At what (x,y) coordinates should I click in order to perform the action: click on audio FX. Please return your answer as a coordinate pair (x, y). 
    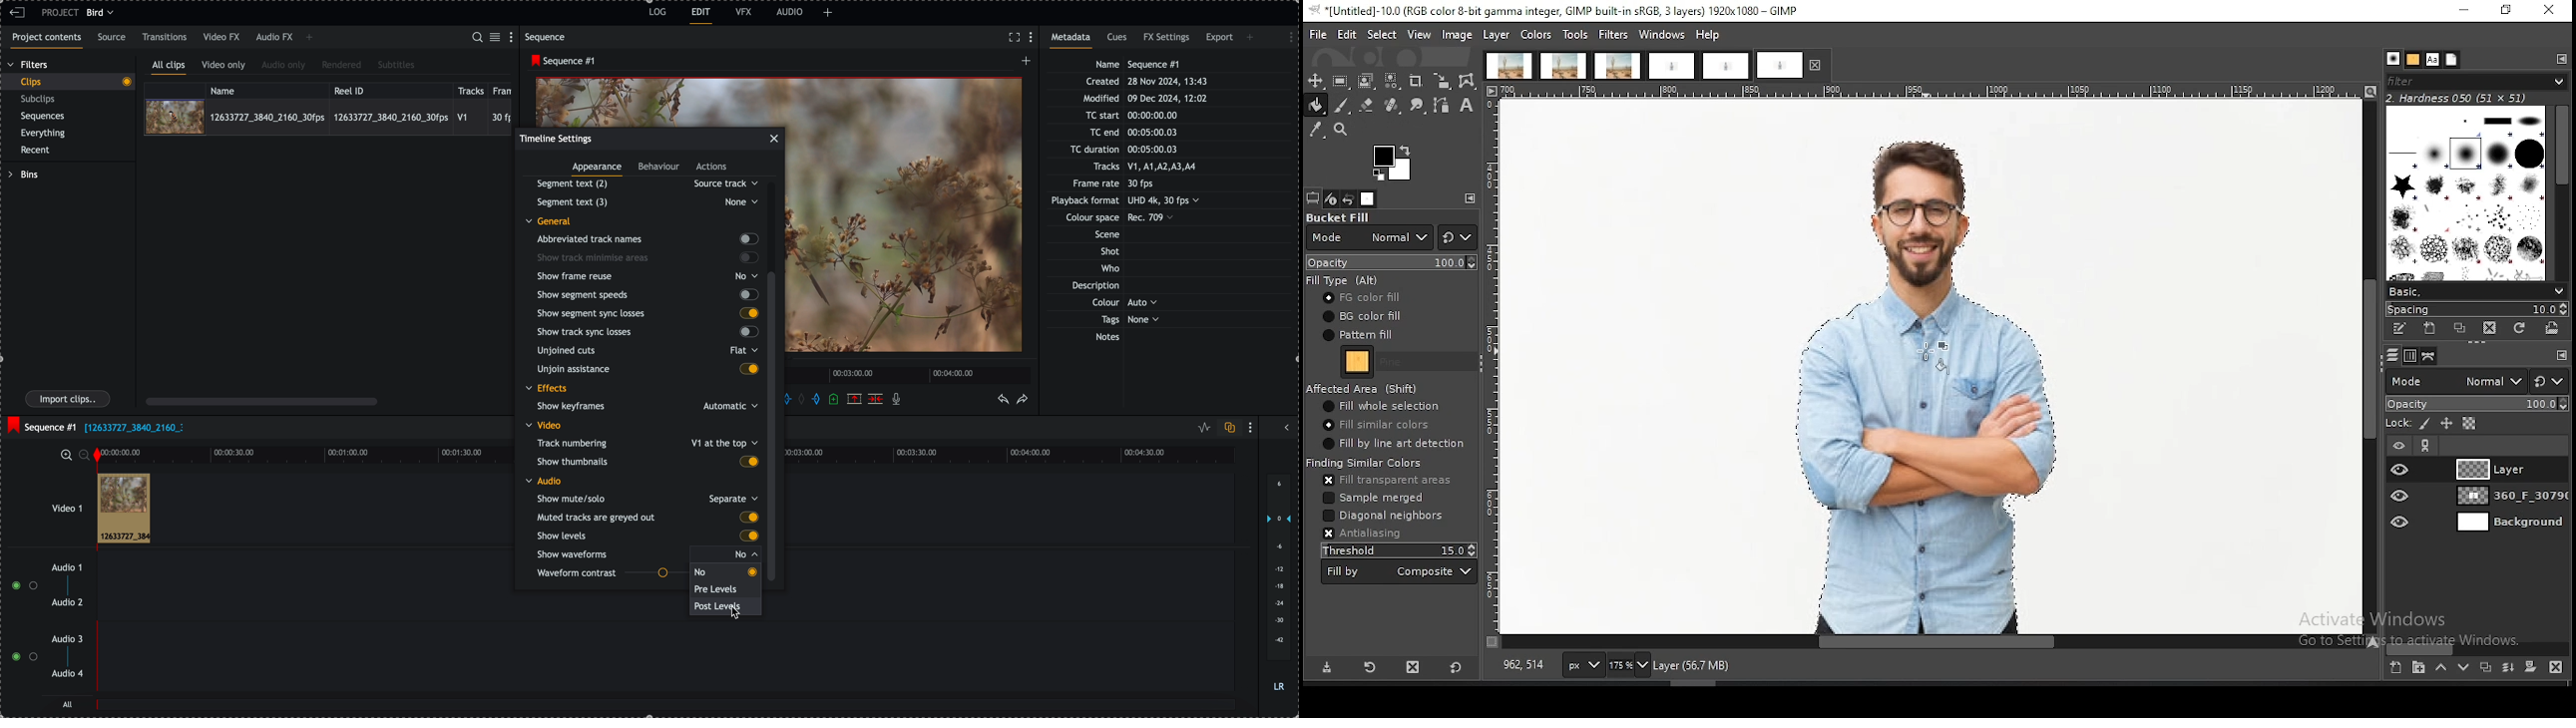
    Looking at the image, I should click on (274, 38).